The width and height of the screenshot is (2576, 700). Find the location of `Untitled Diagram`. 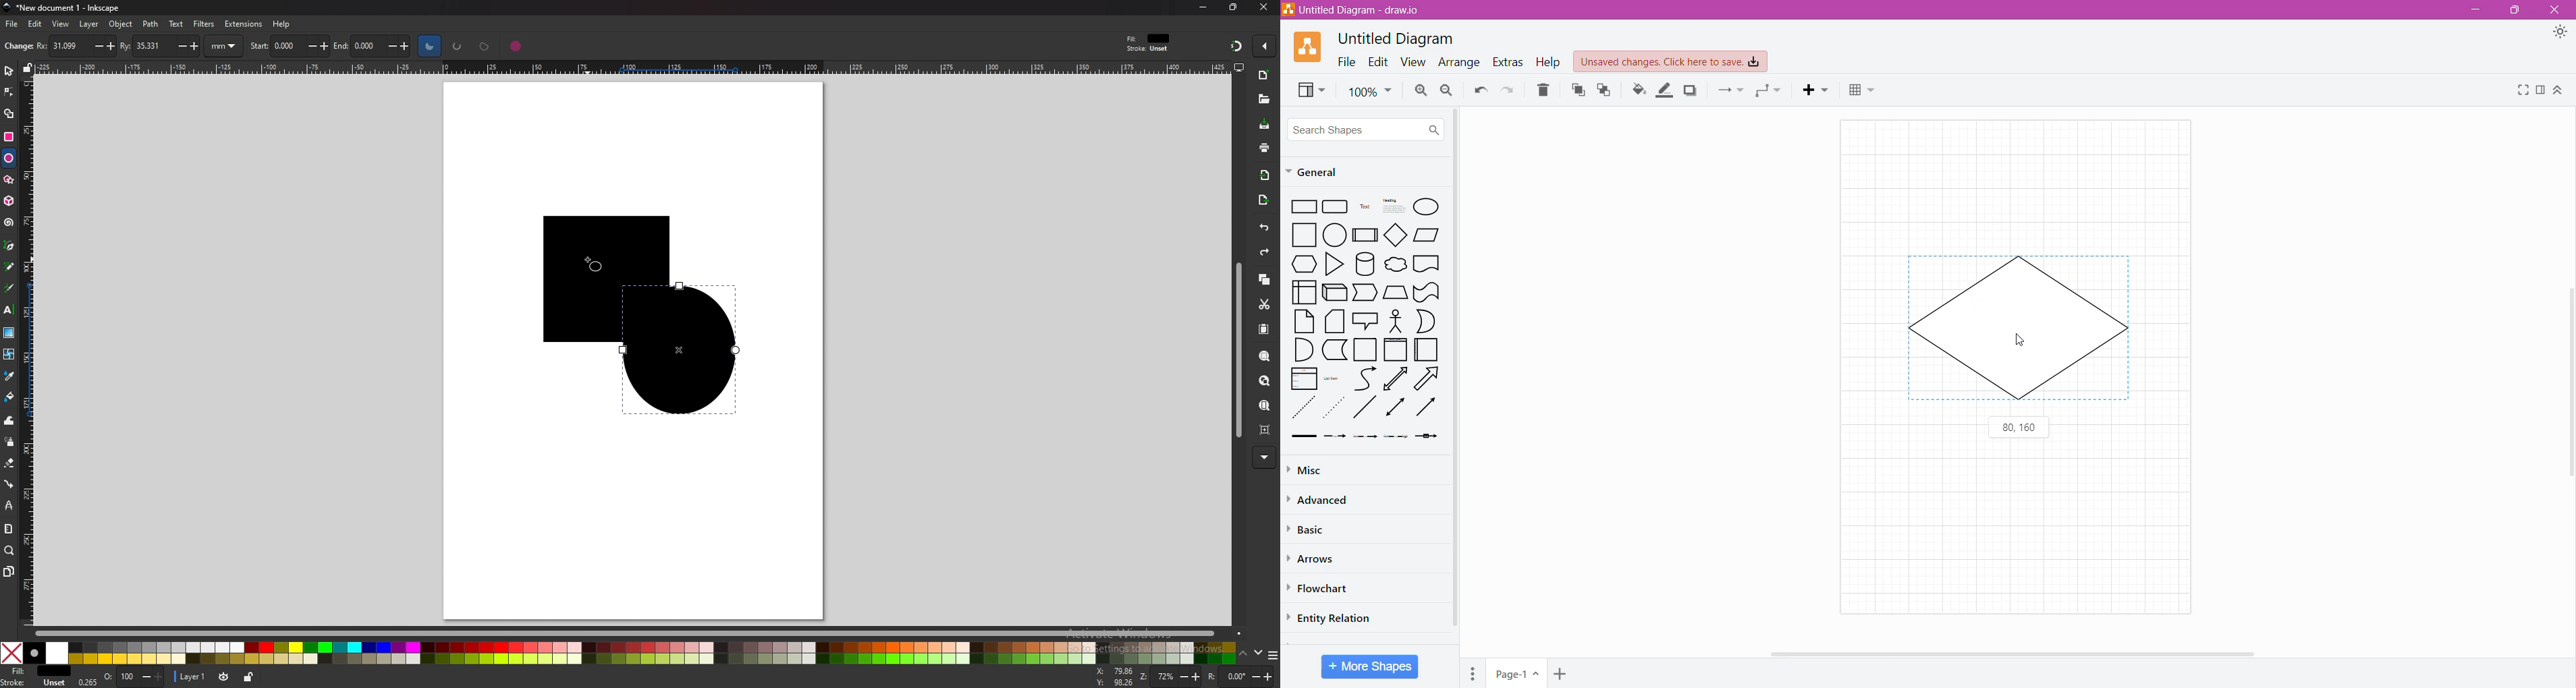

Untitled Diagram is located at coordinates (1399, 38).